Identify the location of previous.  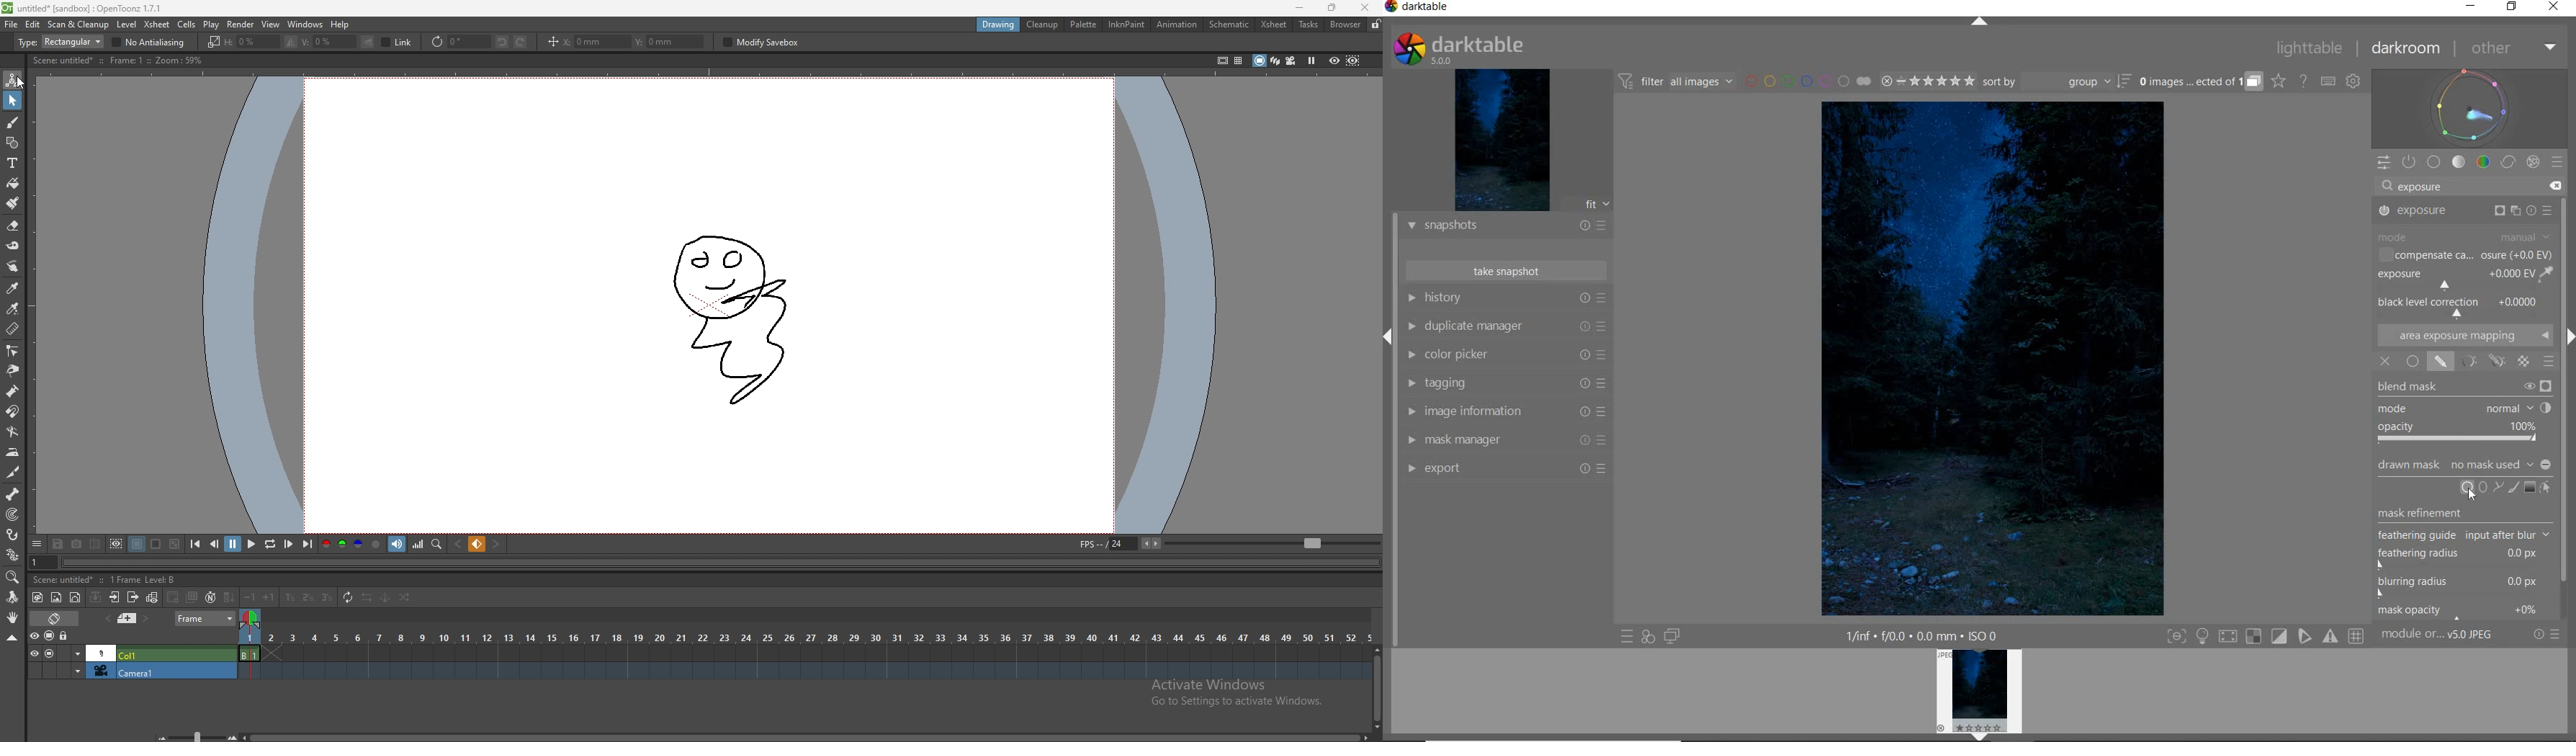
(215, 545).